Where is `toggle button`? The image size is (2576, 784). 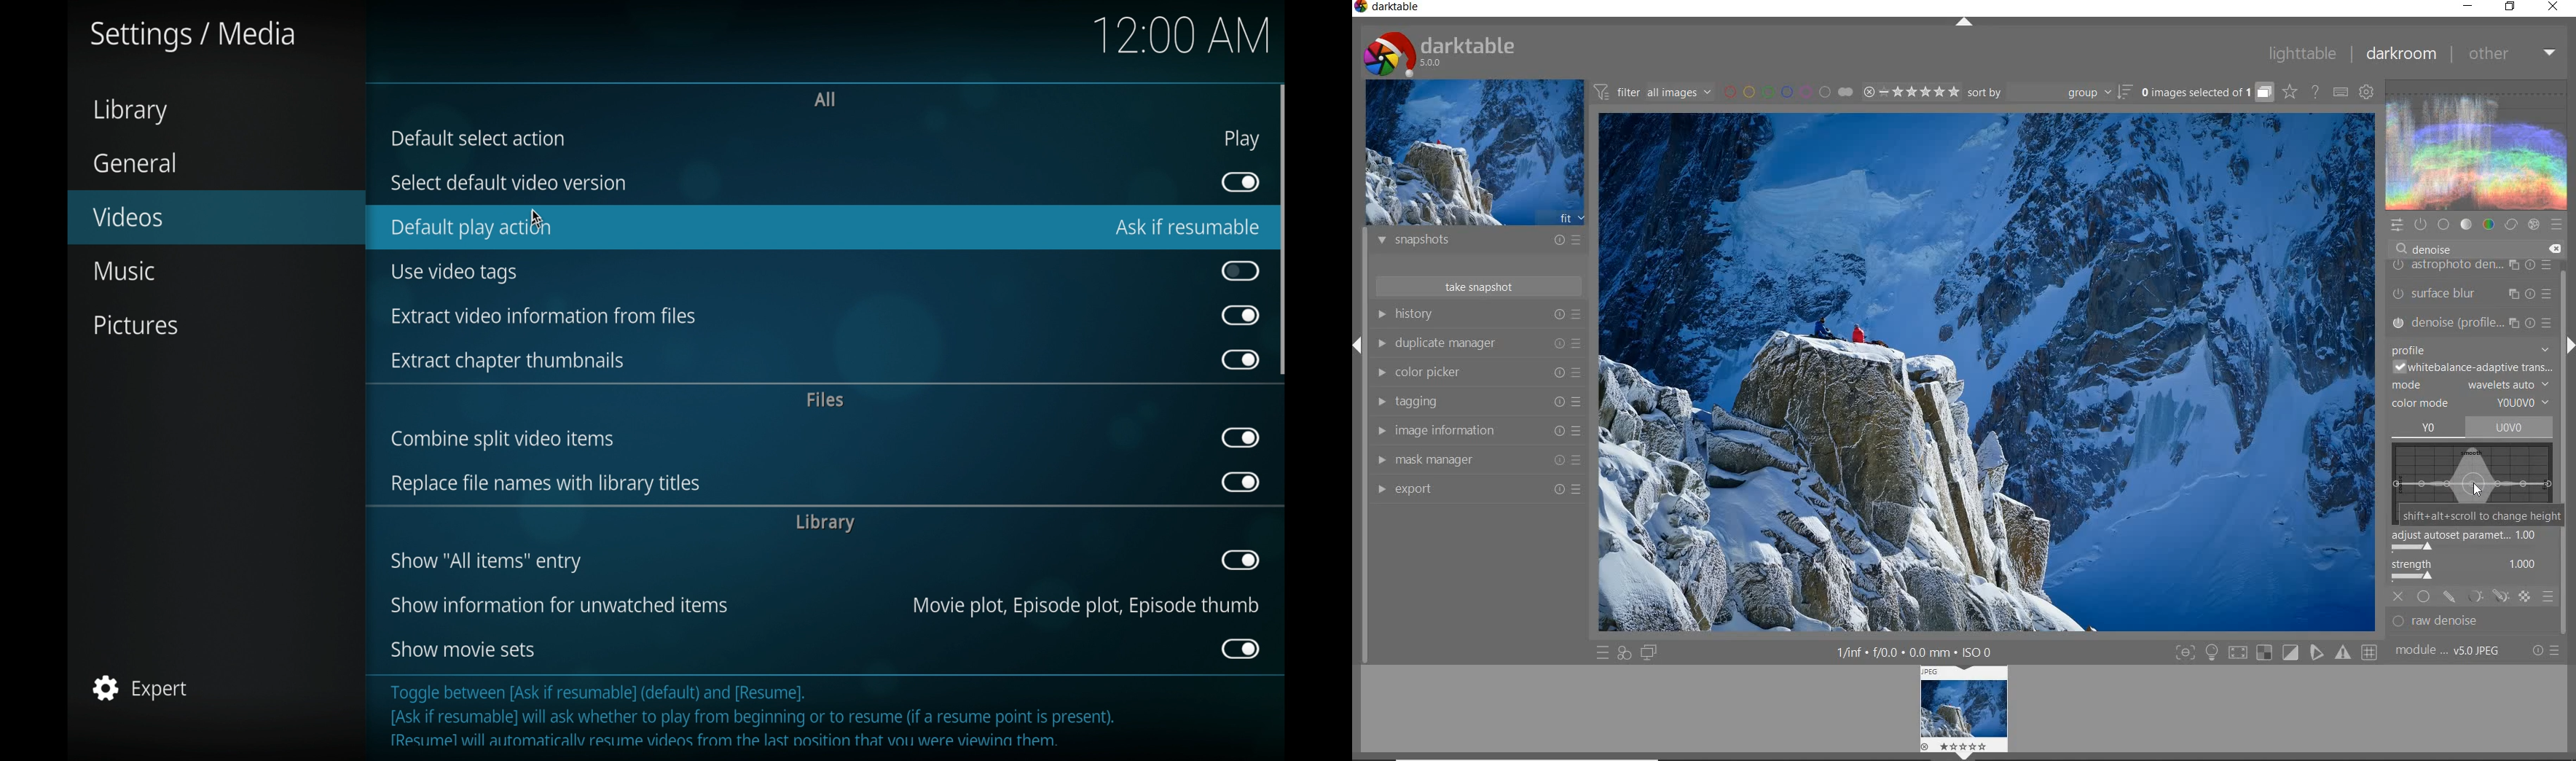 toggle button is located at coordinates (1239, 314).